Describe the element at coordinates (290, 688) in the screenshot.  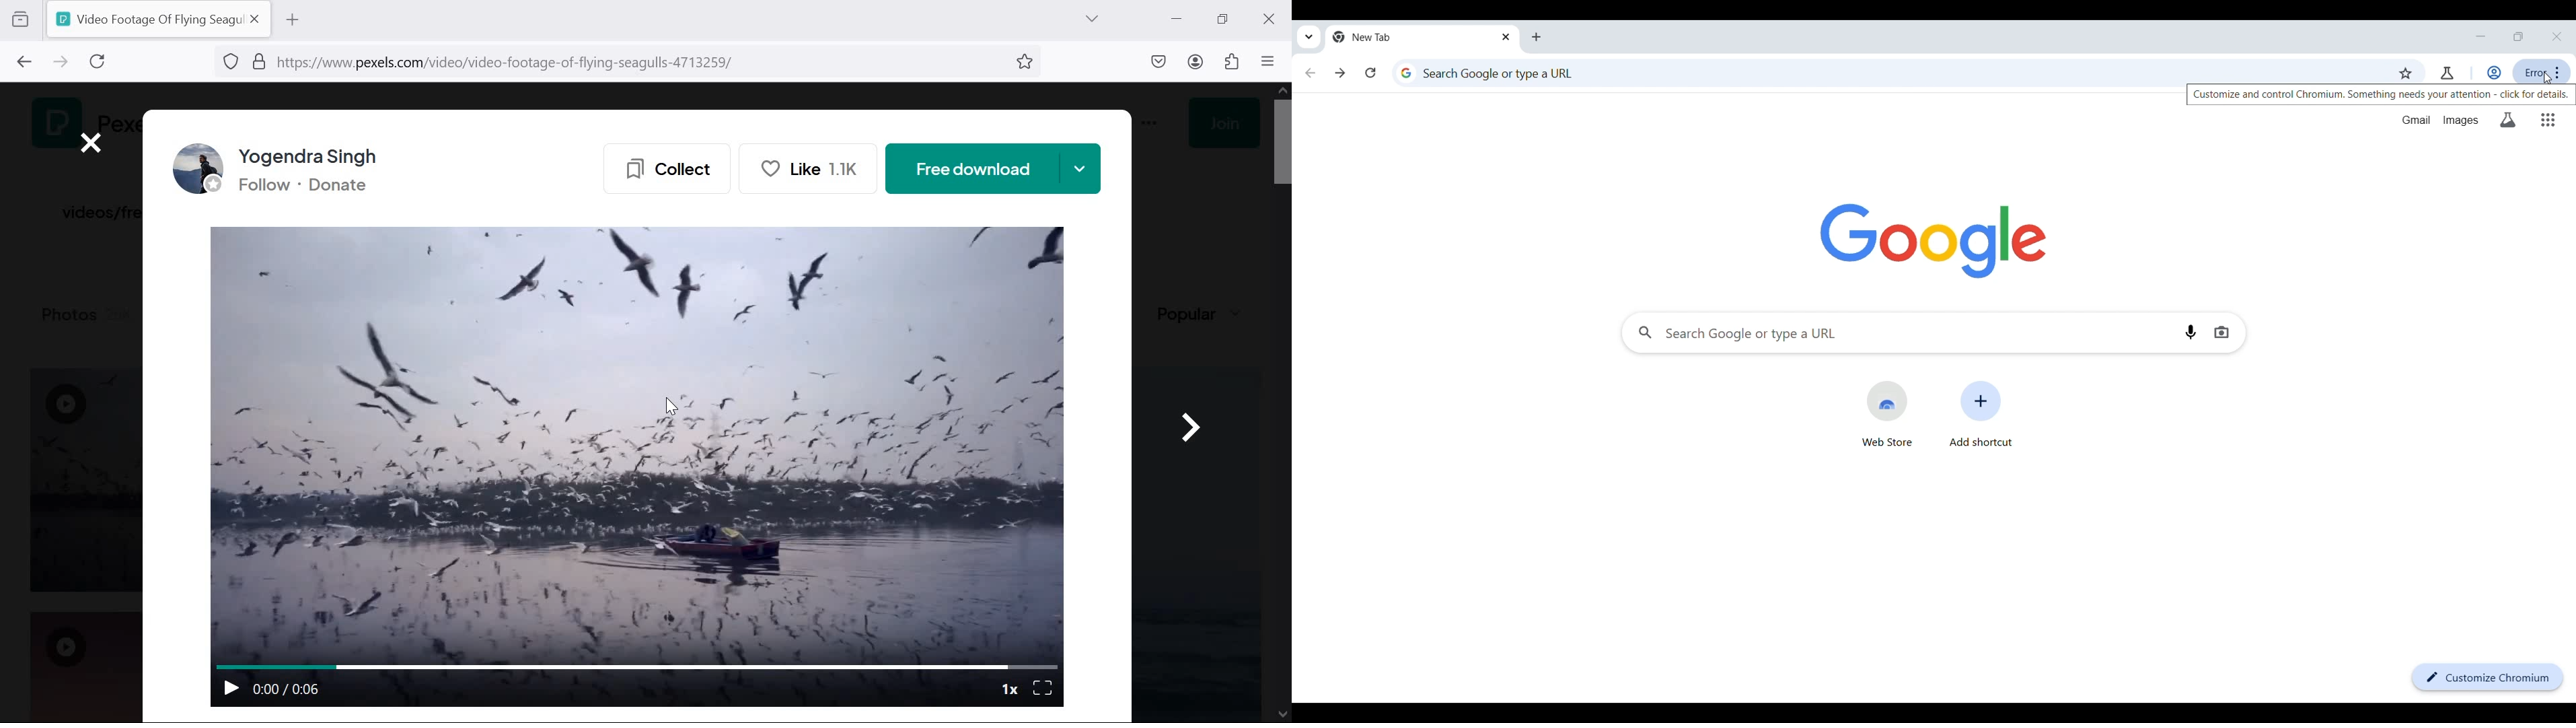
I see `0:00 / 0:06` at that location.